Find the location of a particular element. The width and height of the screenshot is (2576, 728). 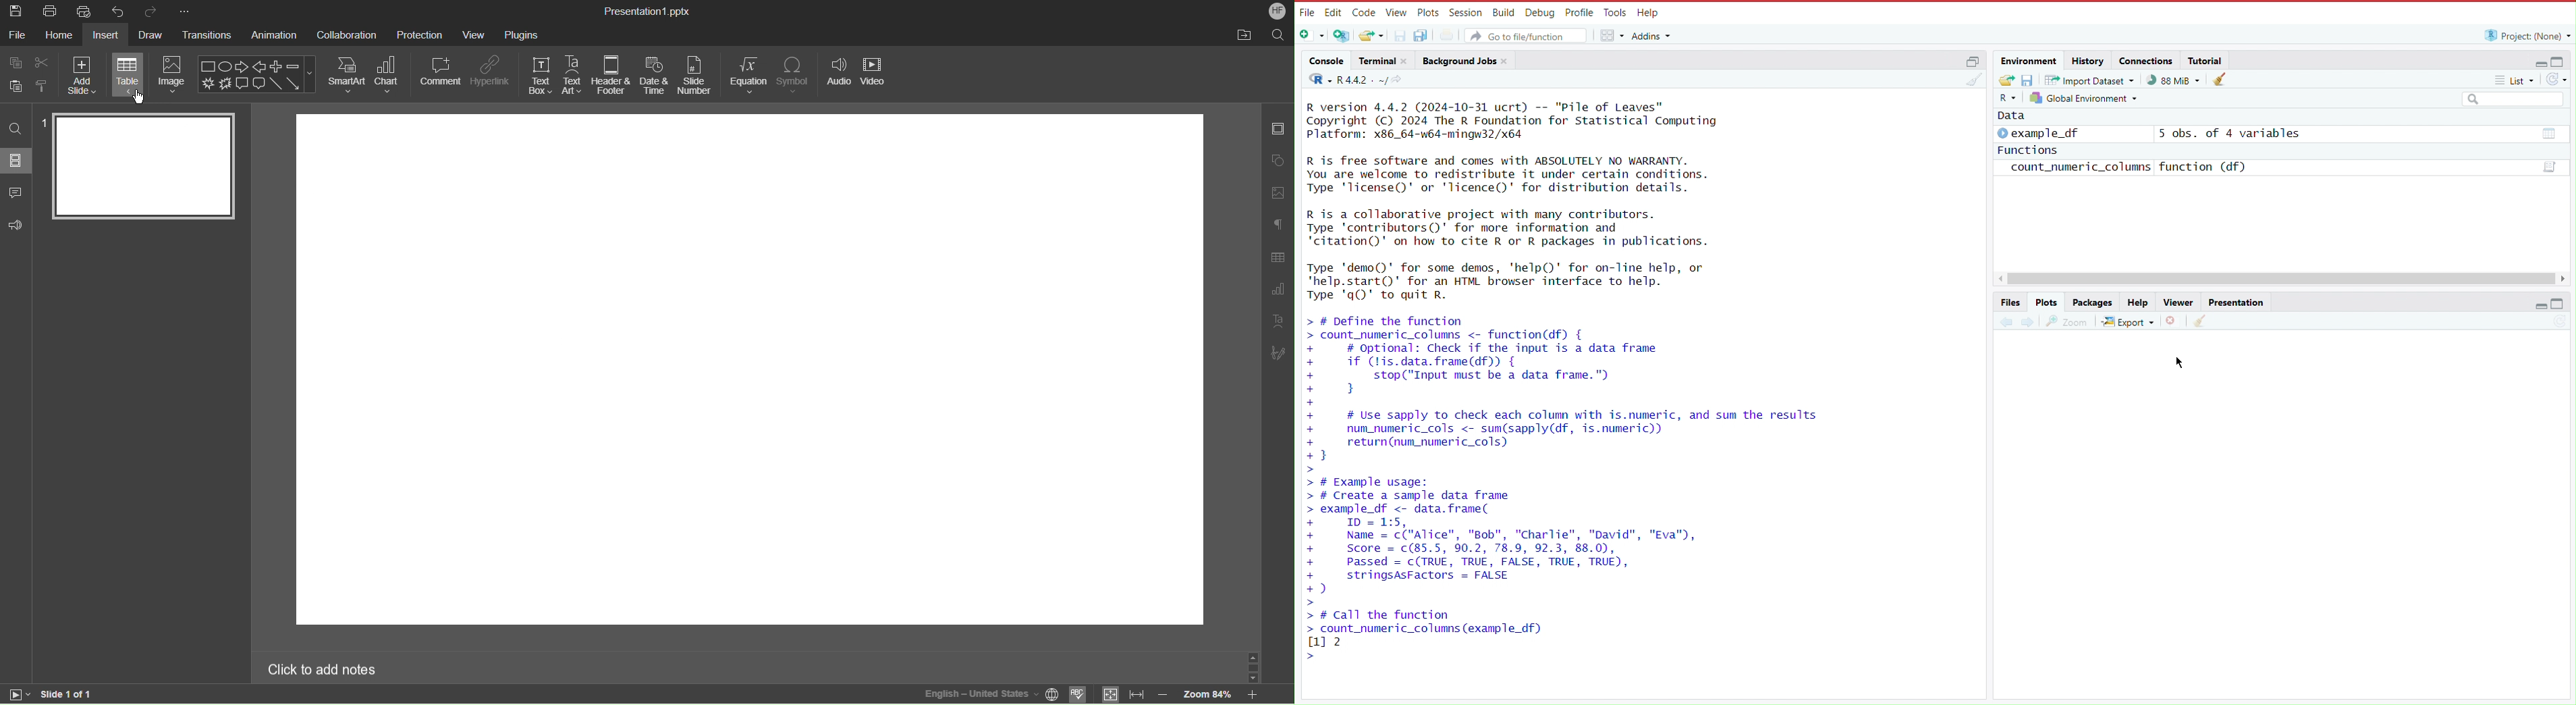

Refresh the list of objects in the environment is located at coordinates (2556, 81).